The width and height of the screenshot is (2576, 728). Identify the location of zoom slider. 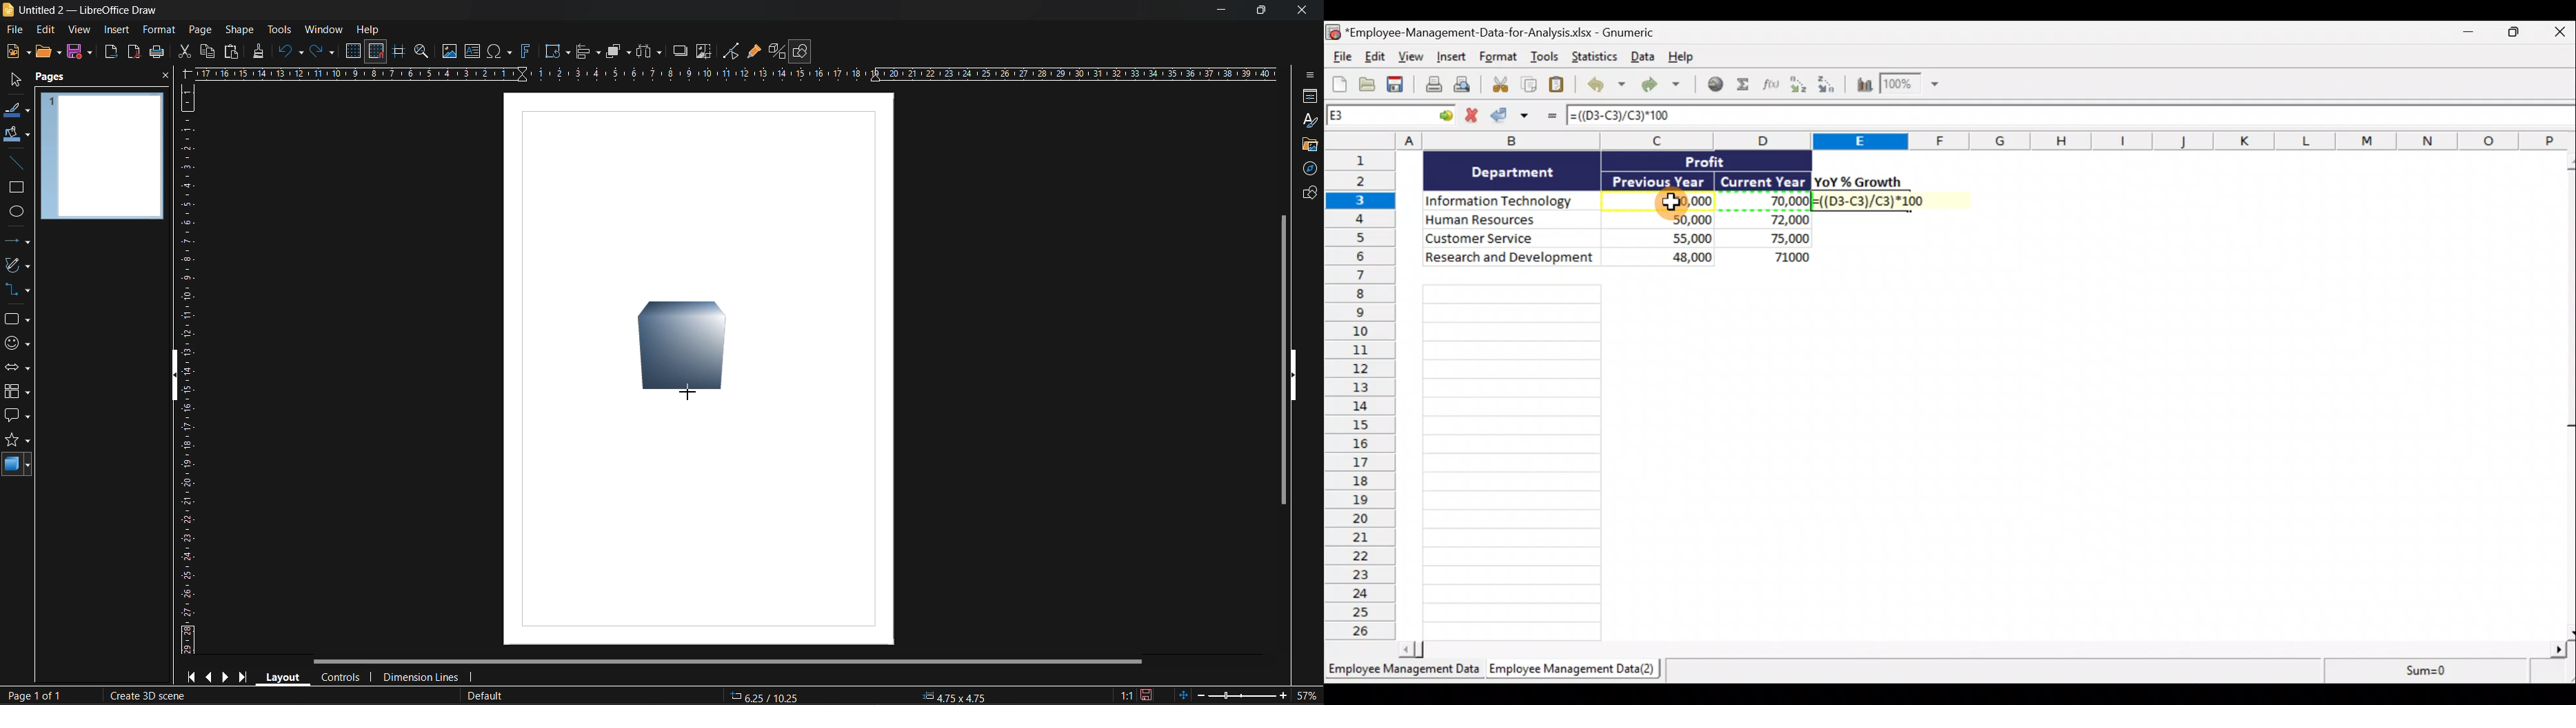
(1243, 695).